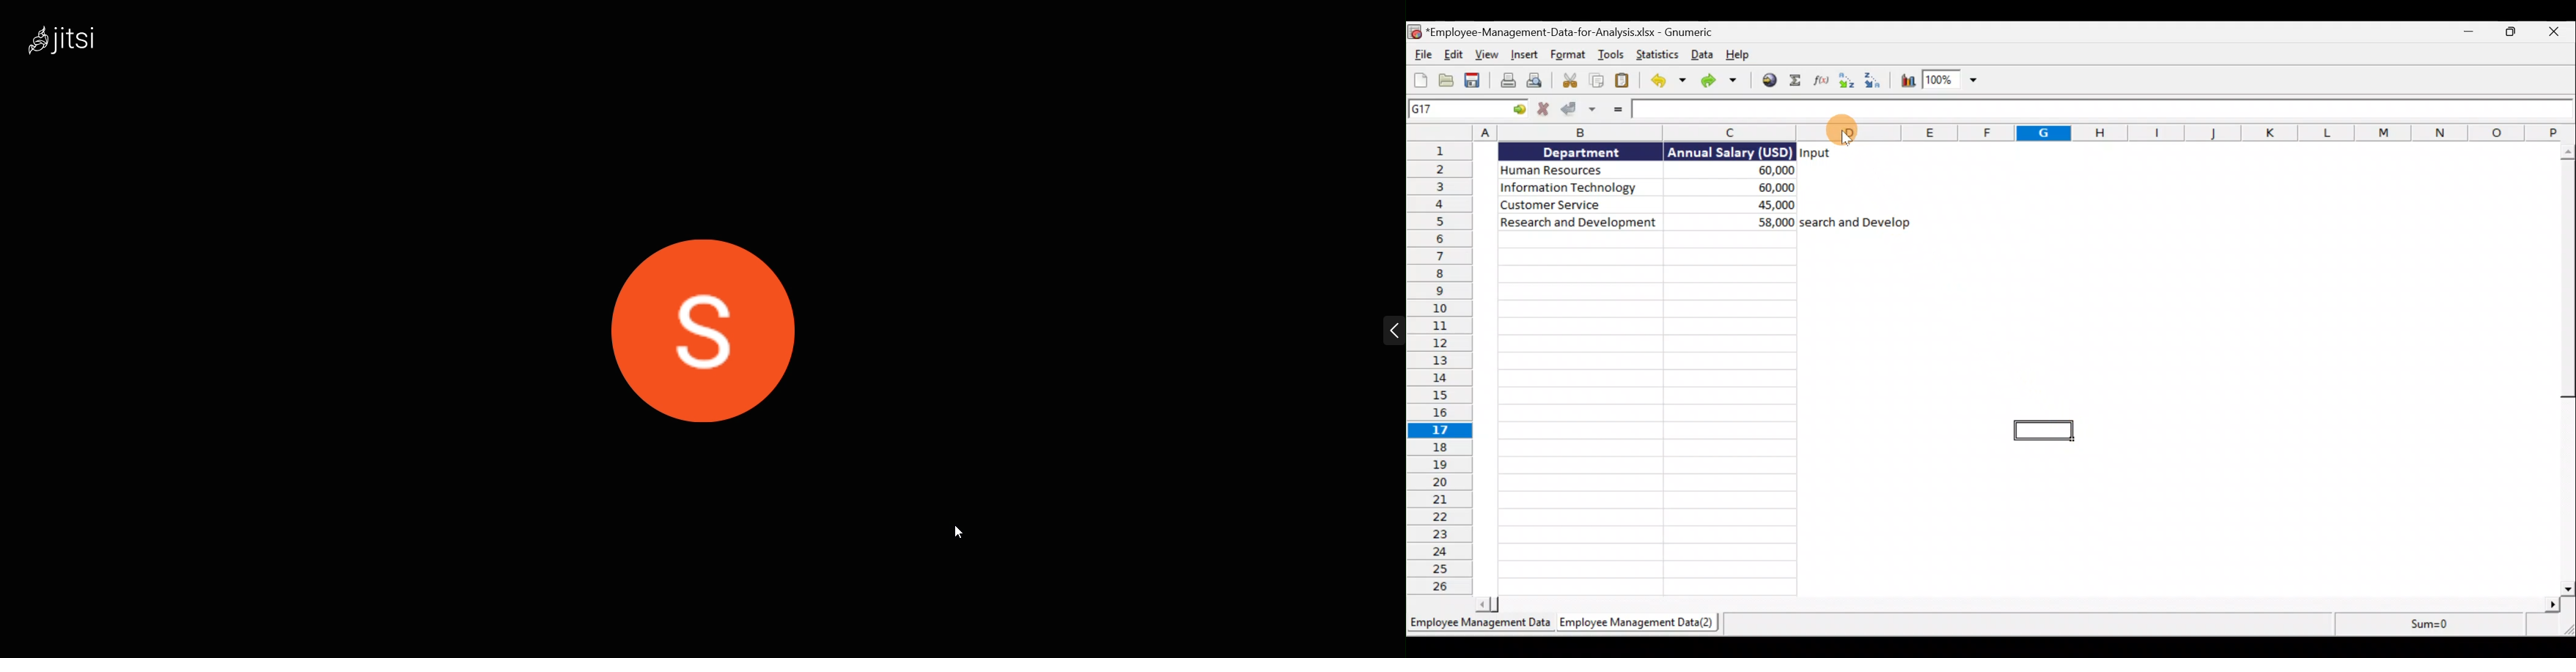 The width and height of the screenshot is (2576, 672). Describe the element at coordinates (1577, 367) in the screenshot. I see `Department column` at that location.